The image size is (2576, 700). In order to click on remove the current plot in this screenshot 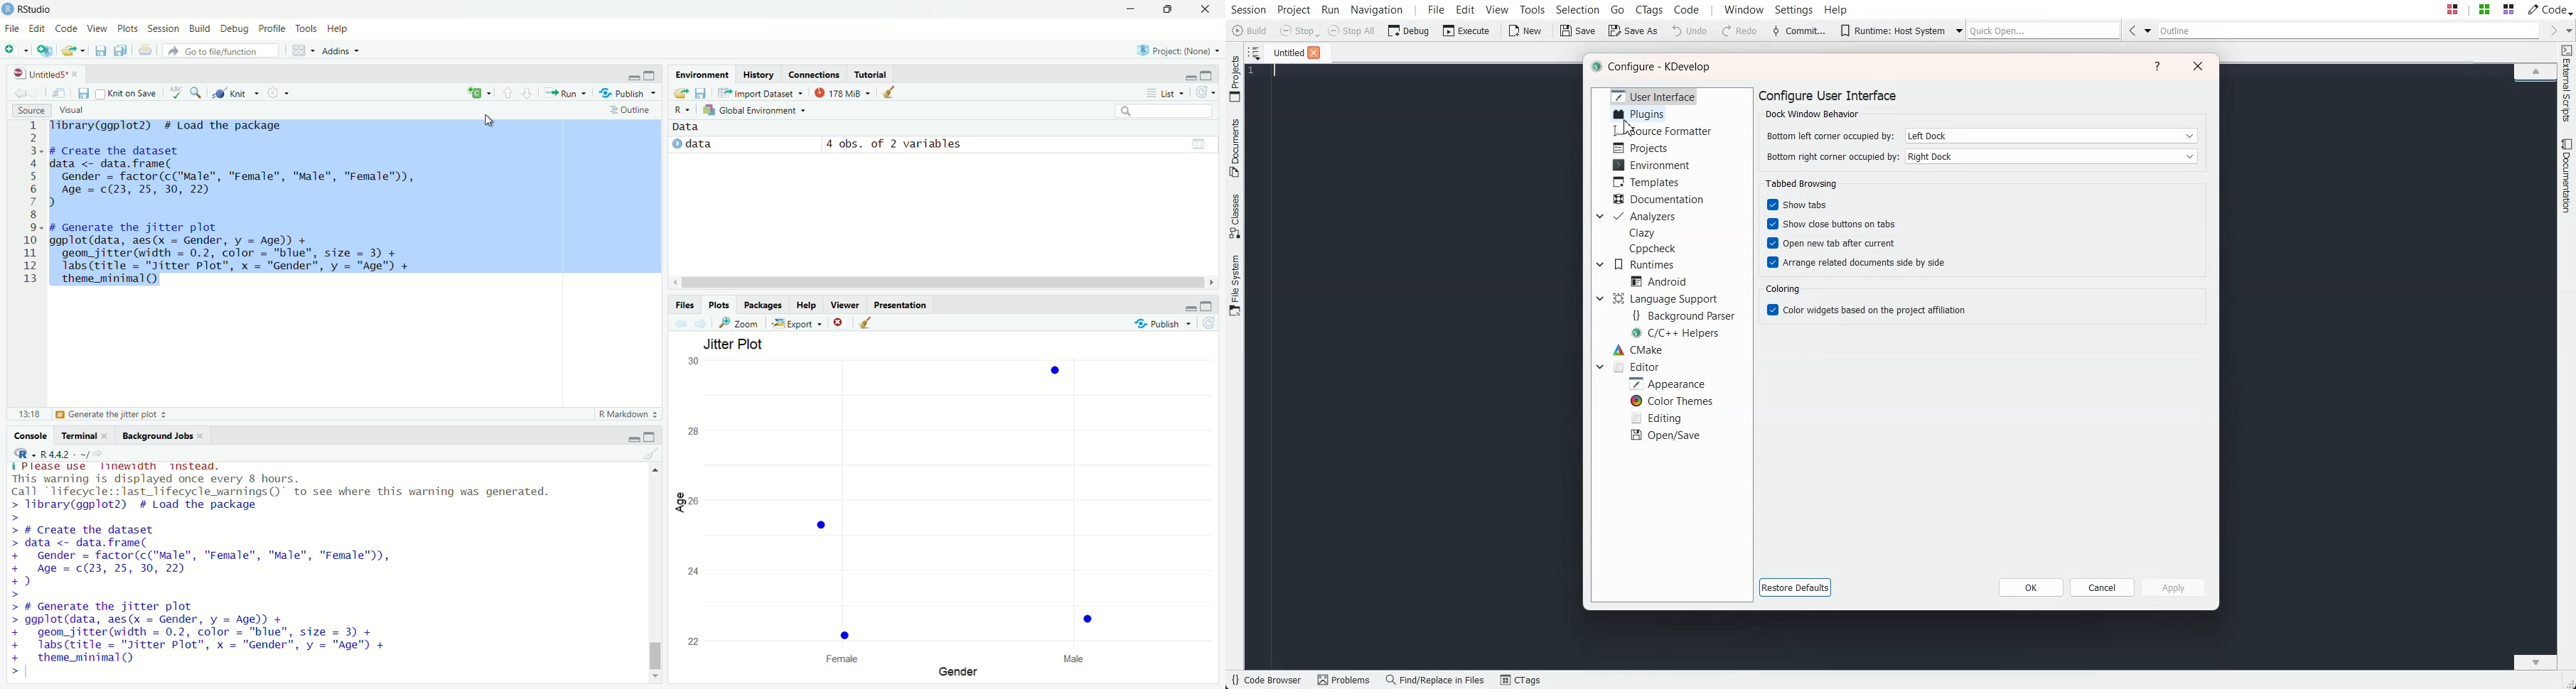, I will do `click(841, 323)`.